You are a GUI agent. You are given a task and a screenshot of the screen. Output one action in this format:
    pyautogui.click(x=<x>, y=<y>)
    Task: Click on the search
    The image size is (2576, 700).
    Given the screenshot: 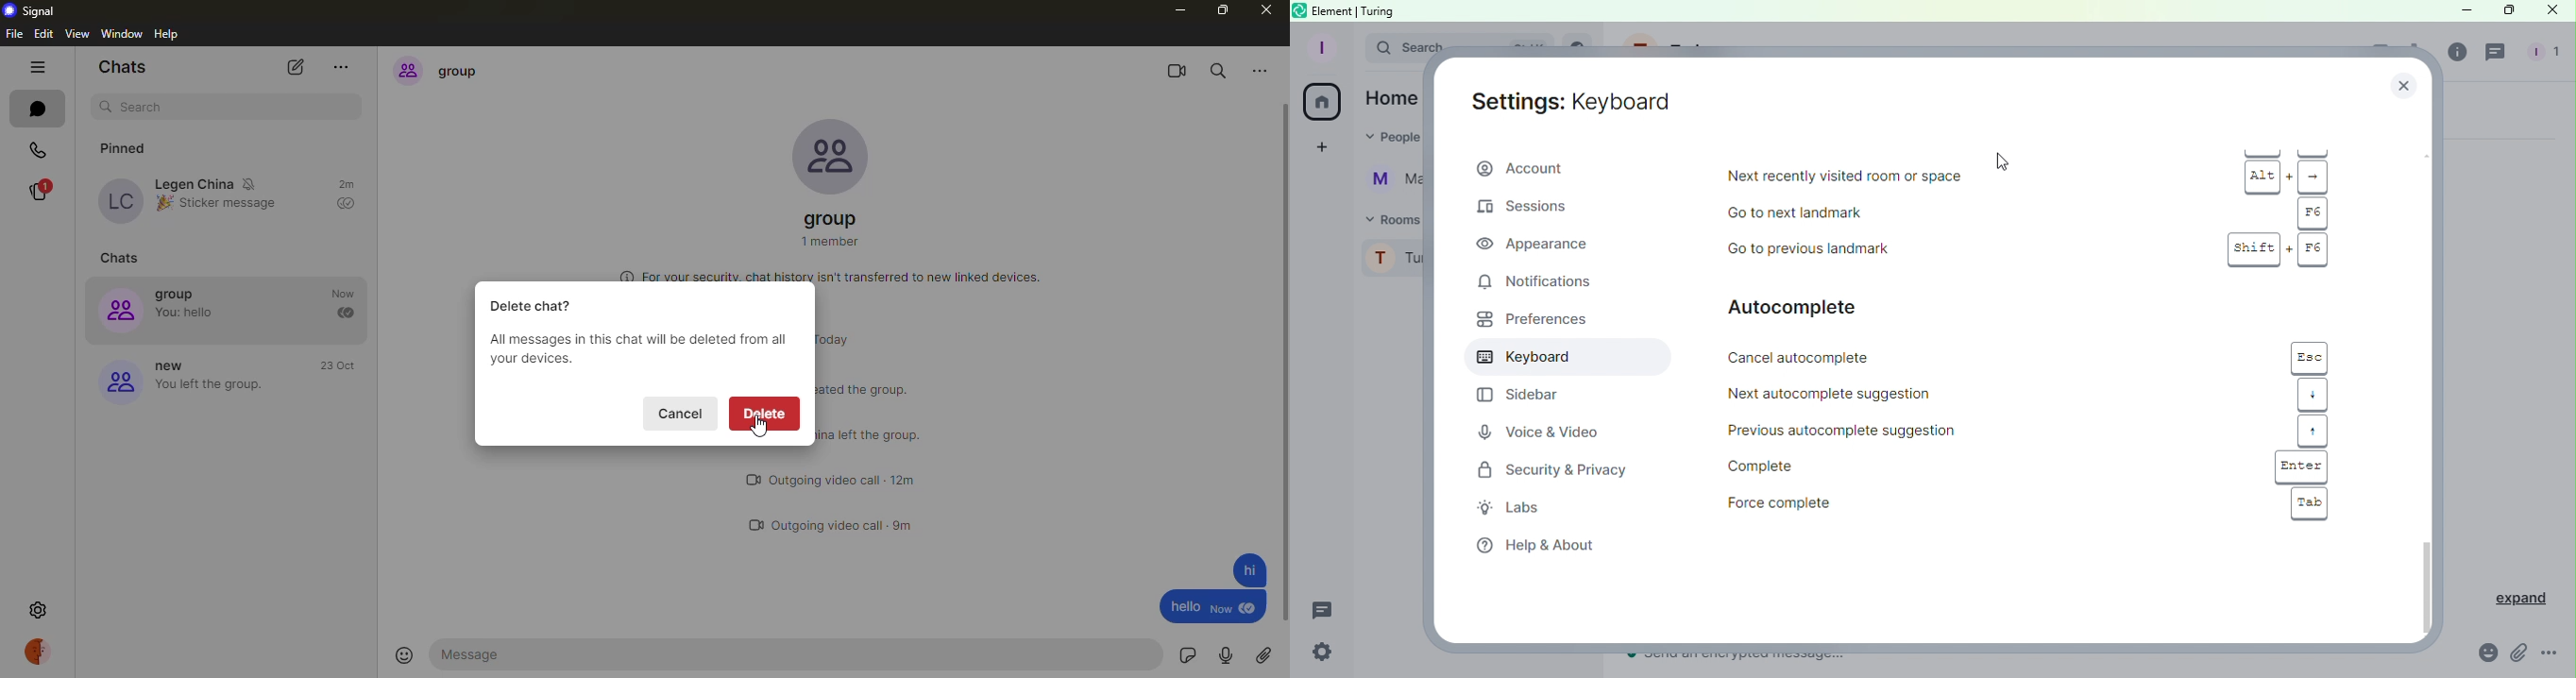 What is the action you would take?
    pyautogui.click(x=146, y=105)
    